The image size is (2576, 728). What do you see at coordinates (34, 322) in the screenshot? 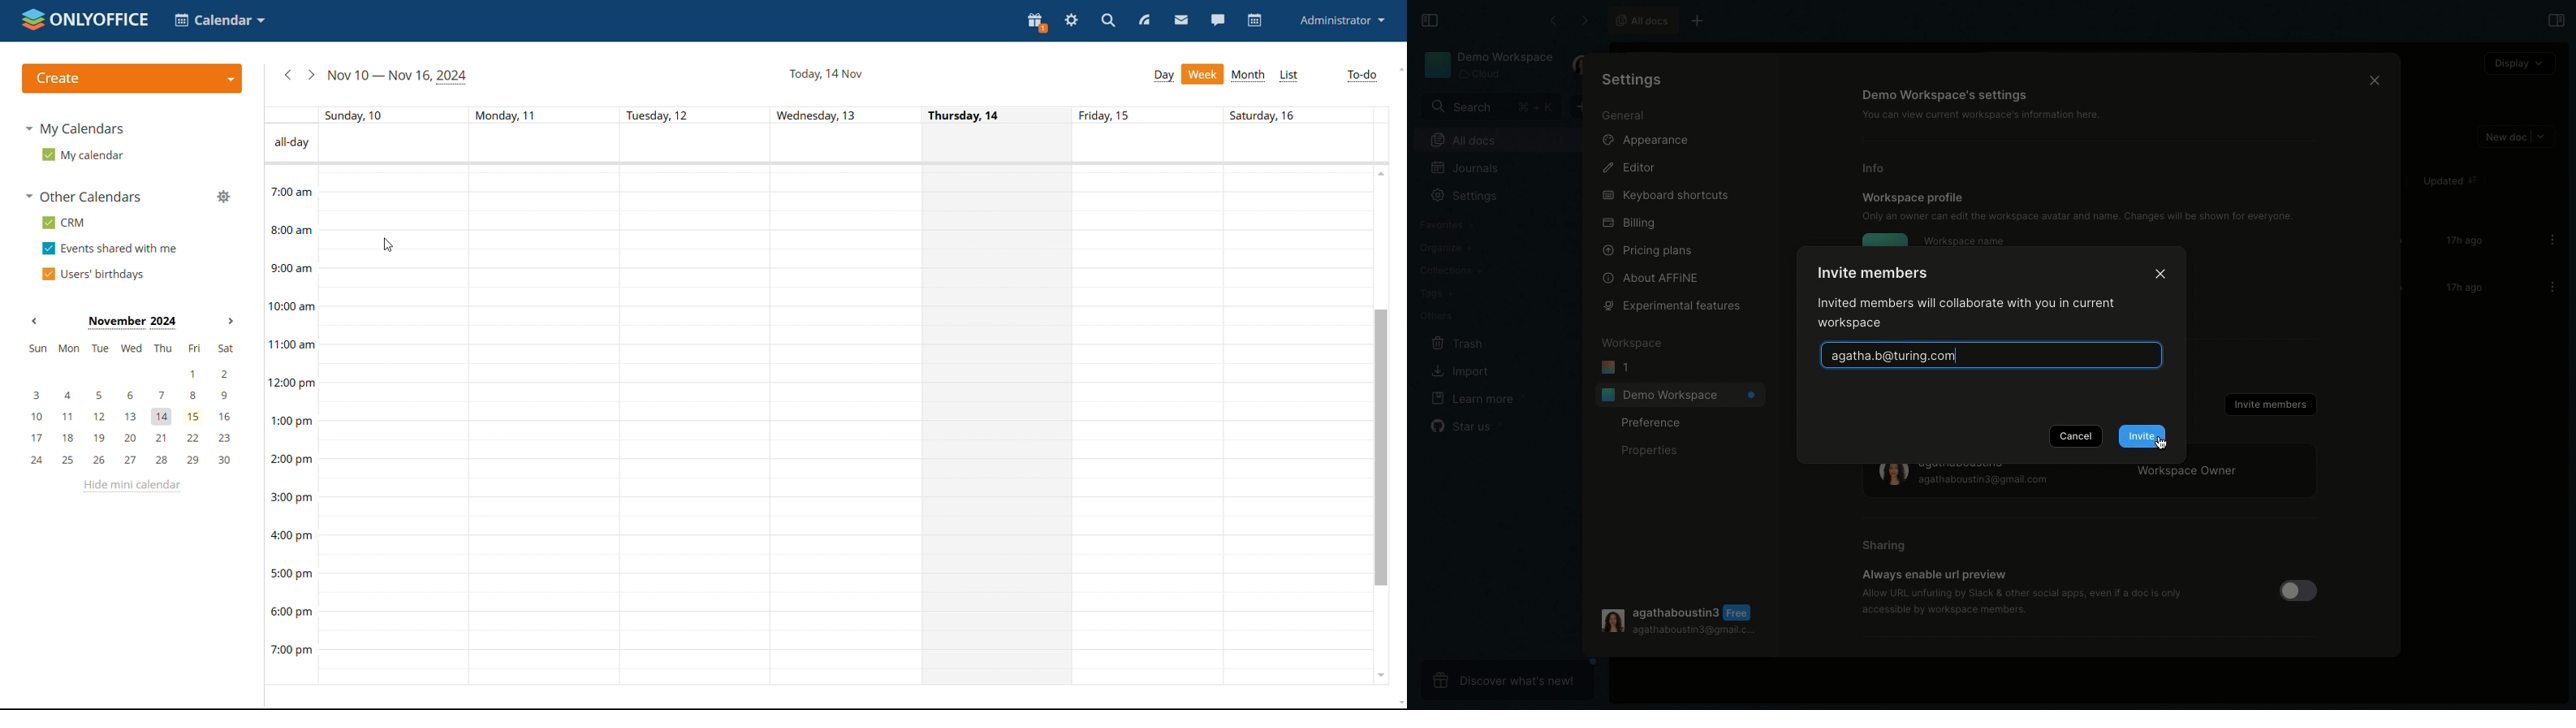
I see `previous month` at bounding box center [34, 322].